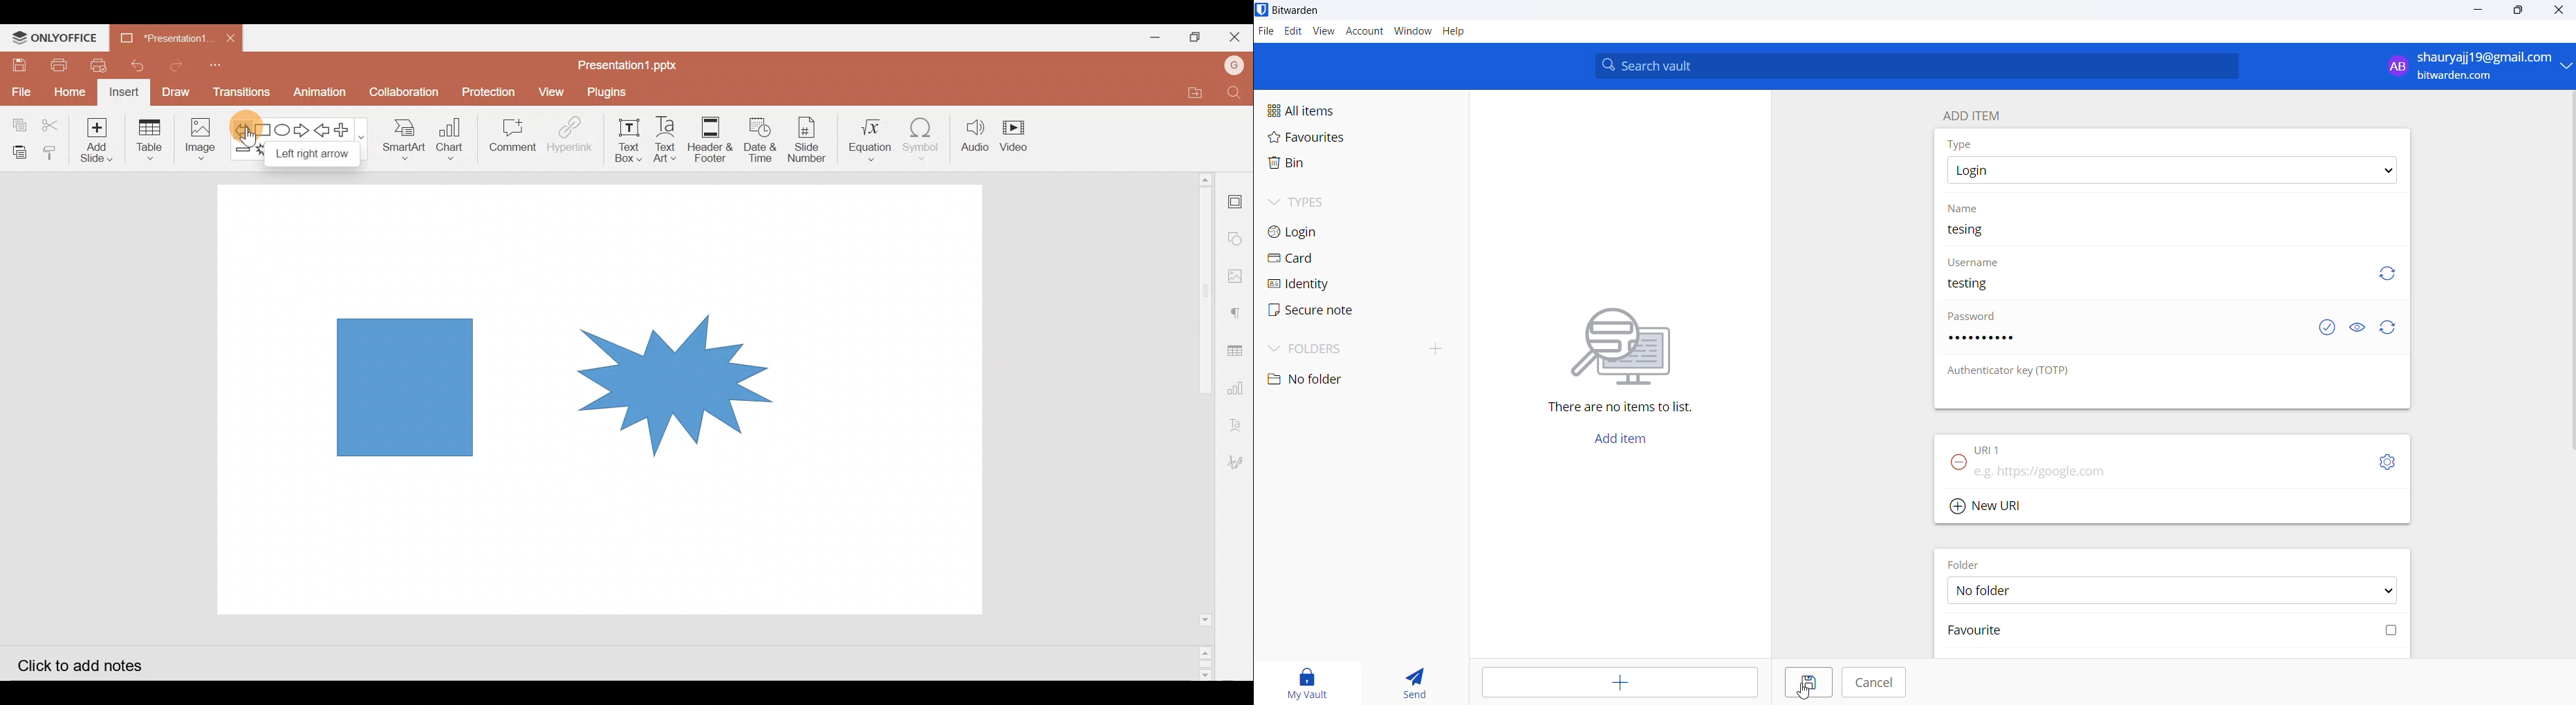  Describe the element at coordinates (148, 142) in the screenshot. I see `Table` at that location.